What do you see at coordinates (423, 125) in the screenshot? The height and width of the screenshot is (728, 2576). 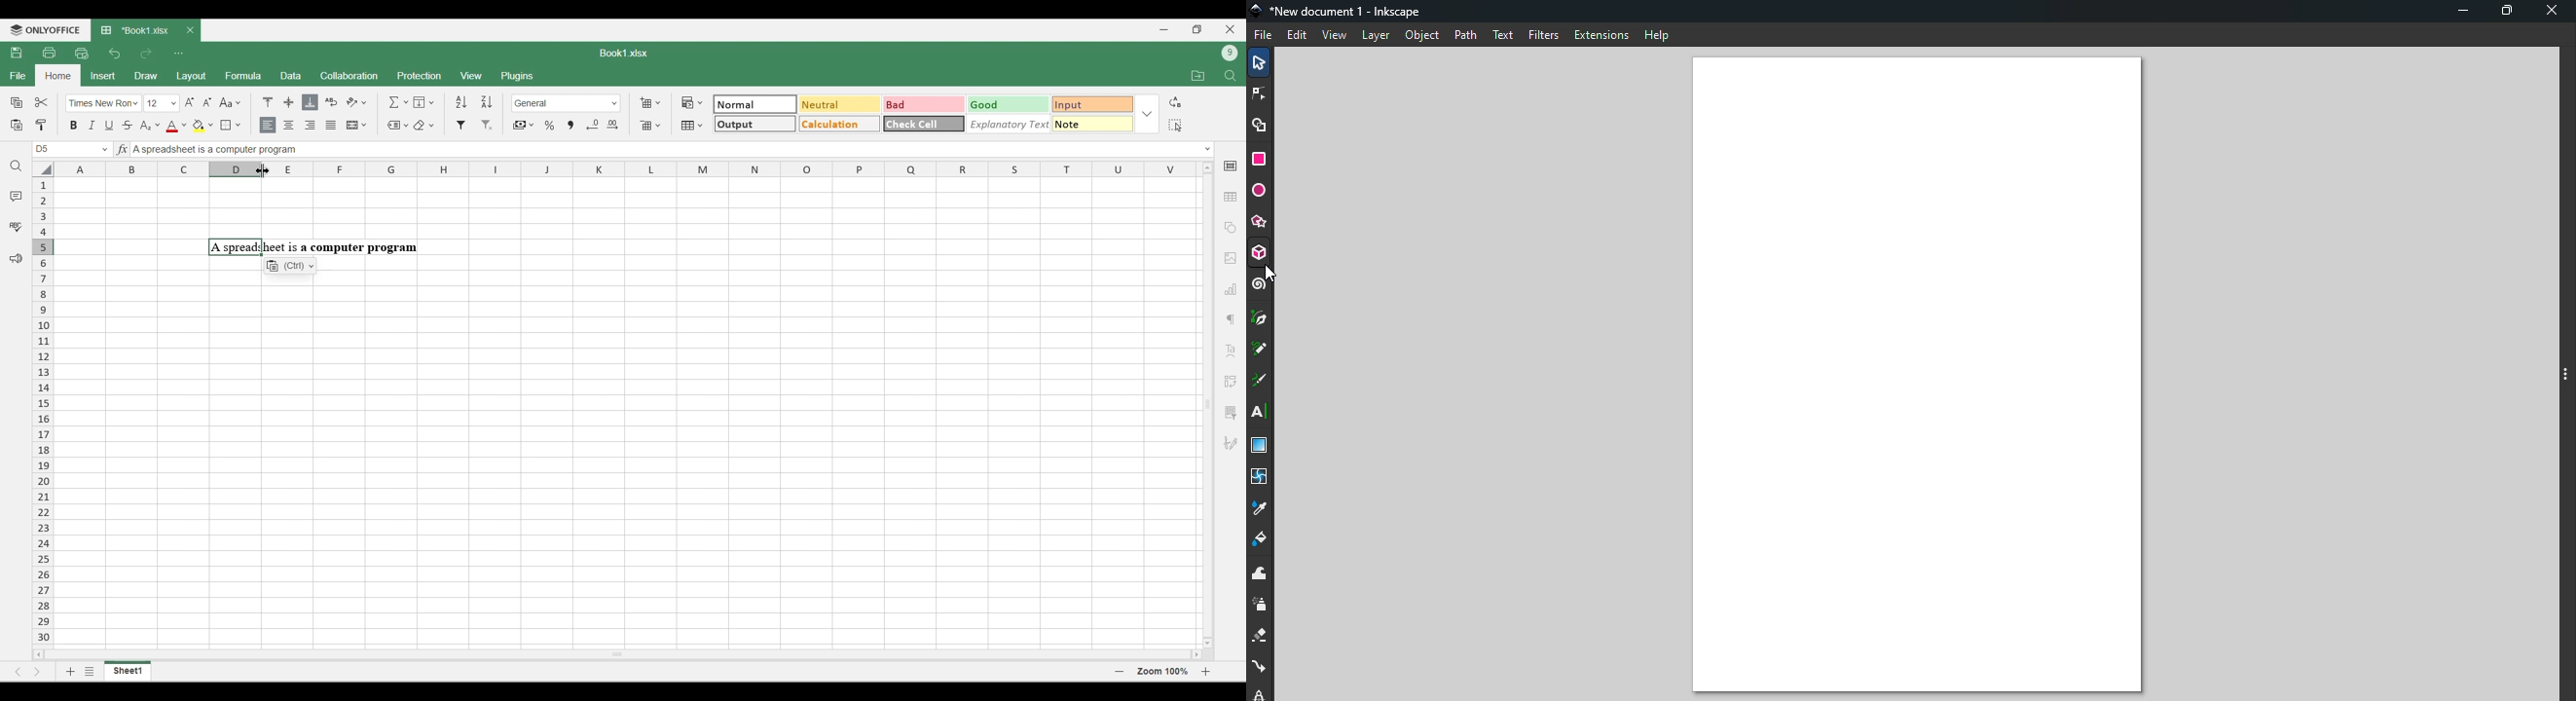 I see `Clear options` at bounding box center [423, 125].